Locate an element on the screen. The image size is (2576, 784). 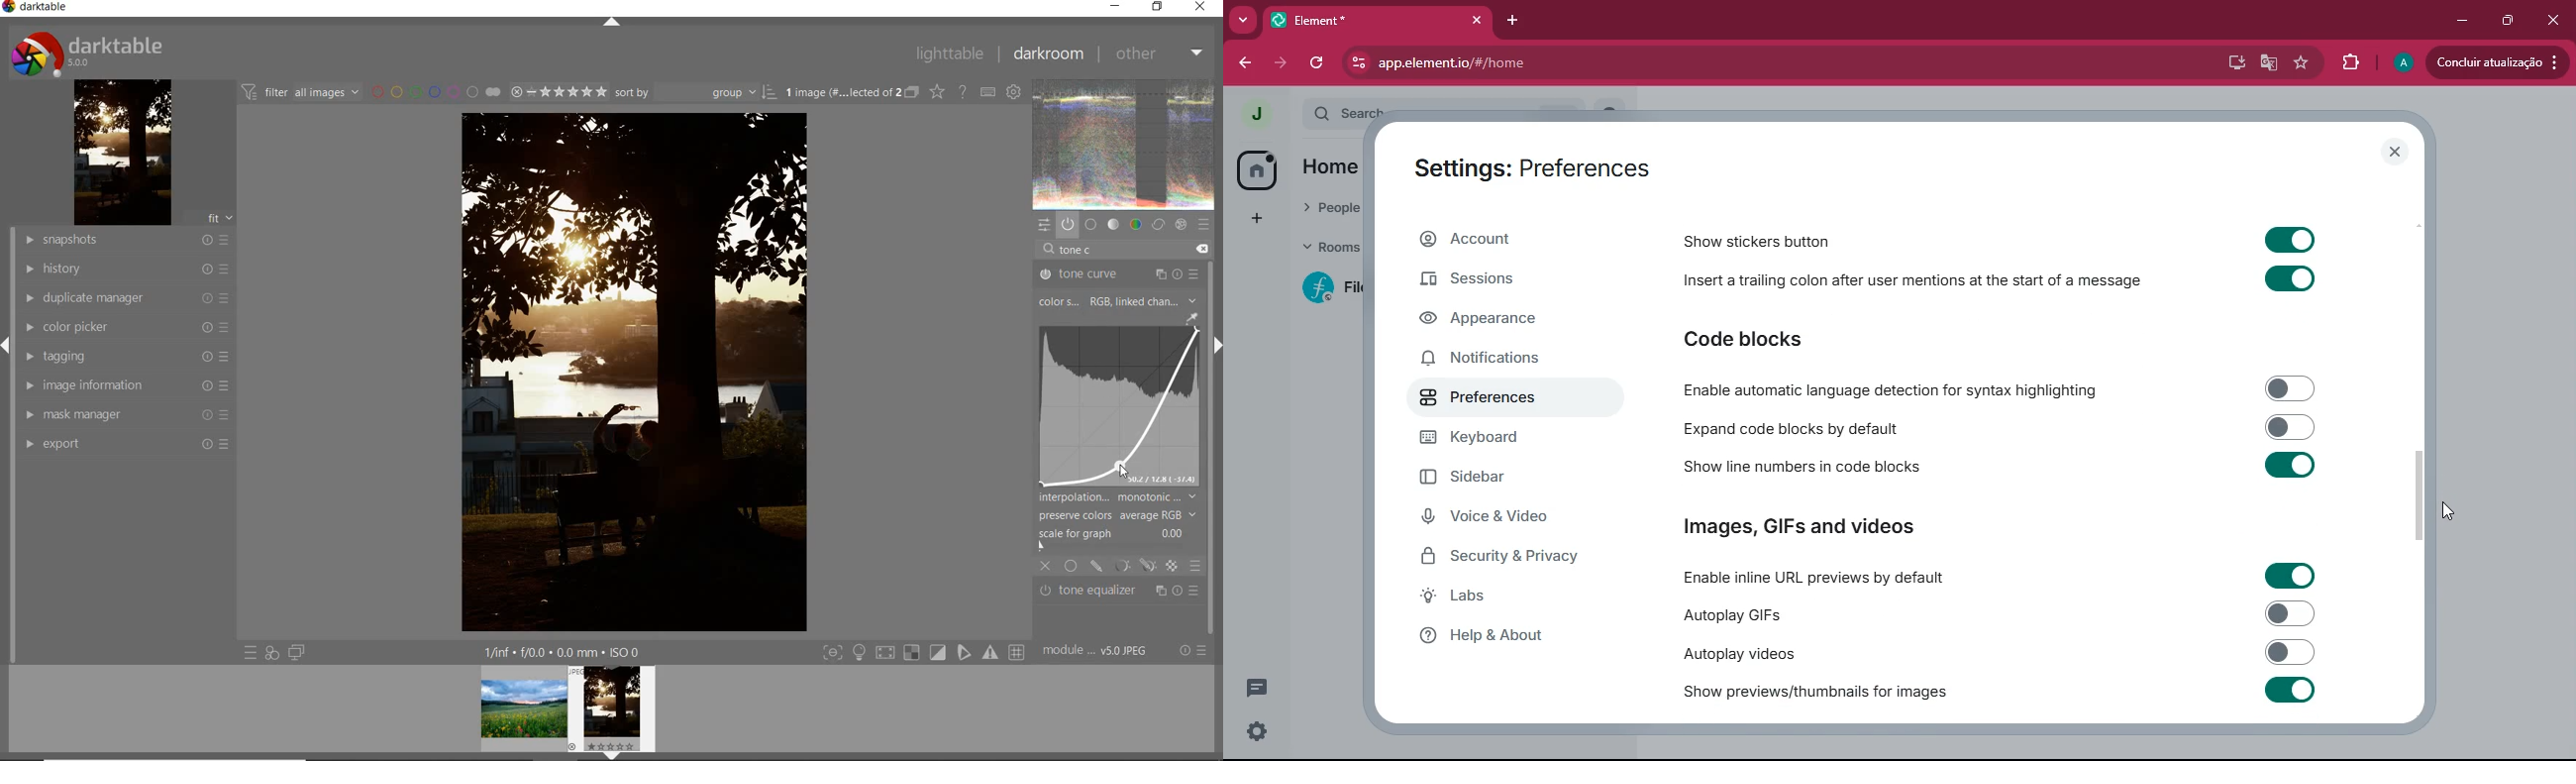
show stickers button is located at coordinates (1759, 241).